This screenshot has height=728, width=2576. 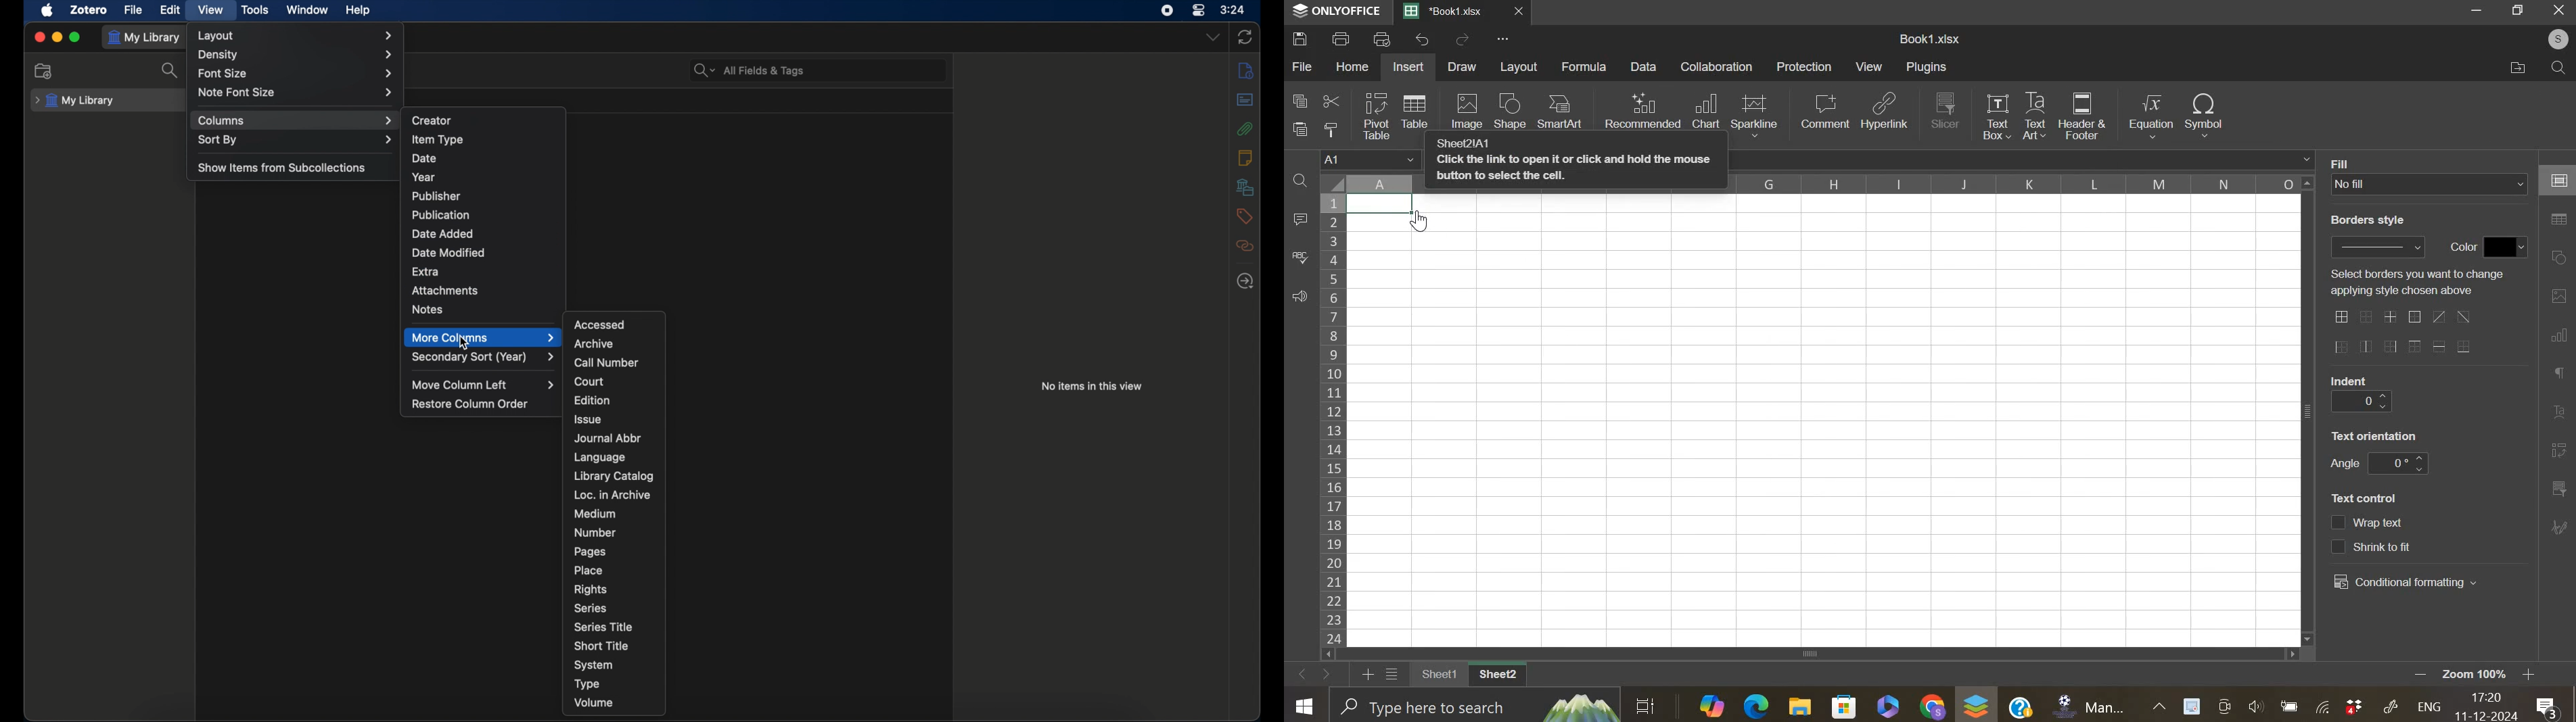 I want to click on collaboration, so click(x=1718, y=66).